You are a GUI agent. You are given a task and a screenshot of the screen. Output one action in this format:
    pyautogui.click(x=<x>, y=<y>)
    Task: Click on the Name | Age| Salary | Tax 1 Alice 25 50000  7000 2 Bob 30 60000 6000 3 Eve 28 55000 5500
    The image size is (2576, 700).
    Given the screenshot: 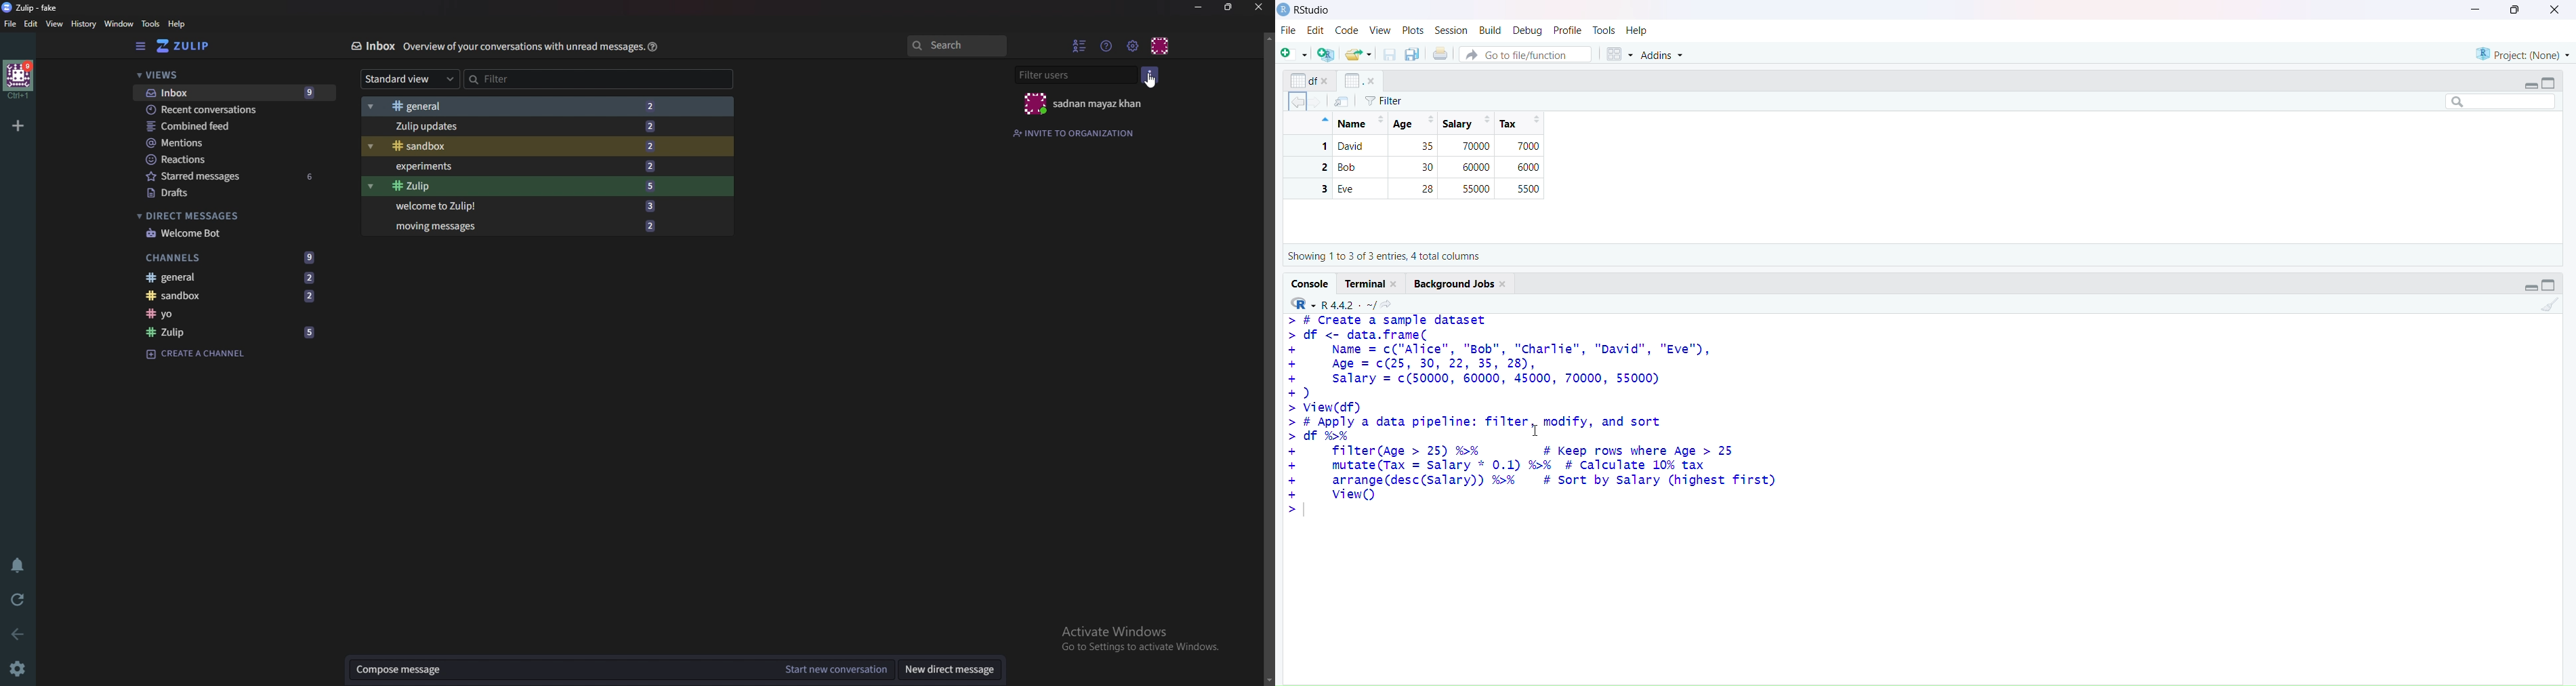 What is the action you would take?
    pyautogui.click(x=1415, y=160)
    